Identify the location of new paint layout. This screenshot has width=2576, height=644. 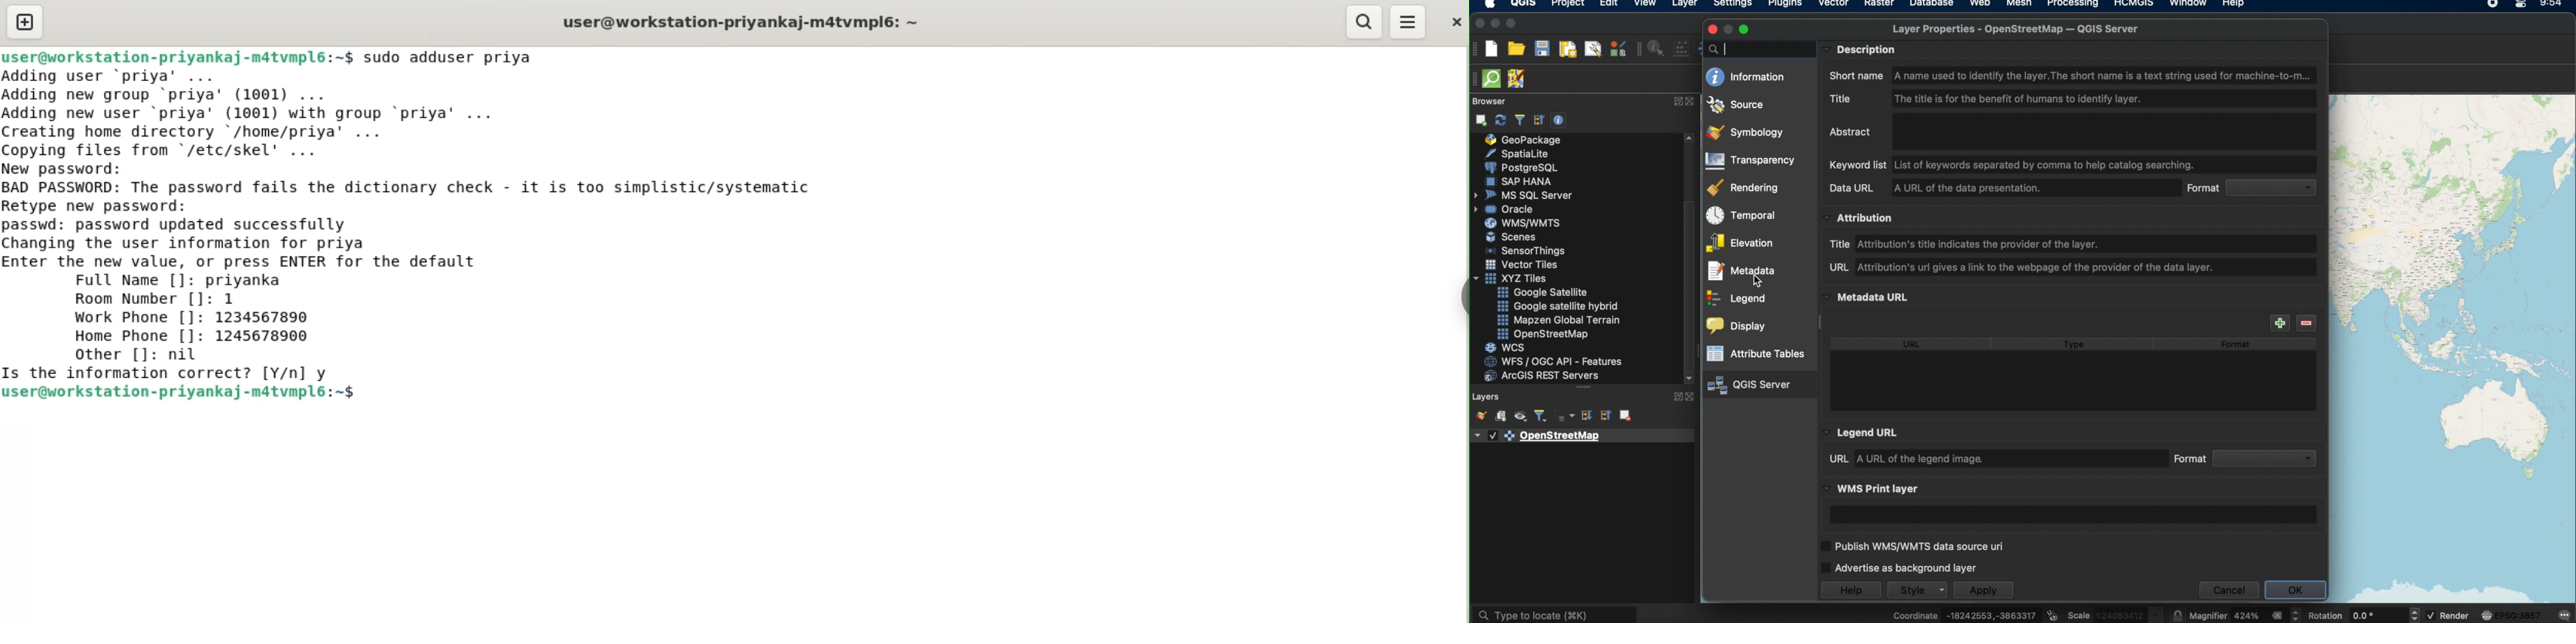
(1567, 50).